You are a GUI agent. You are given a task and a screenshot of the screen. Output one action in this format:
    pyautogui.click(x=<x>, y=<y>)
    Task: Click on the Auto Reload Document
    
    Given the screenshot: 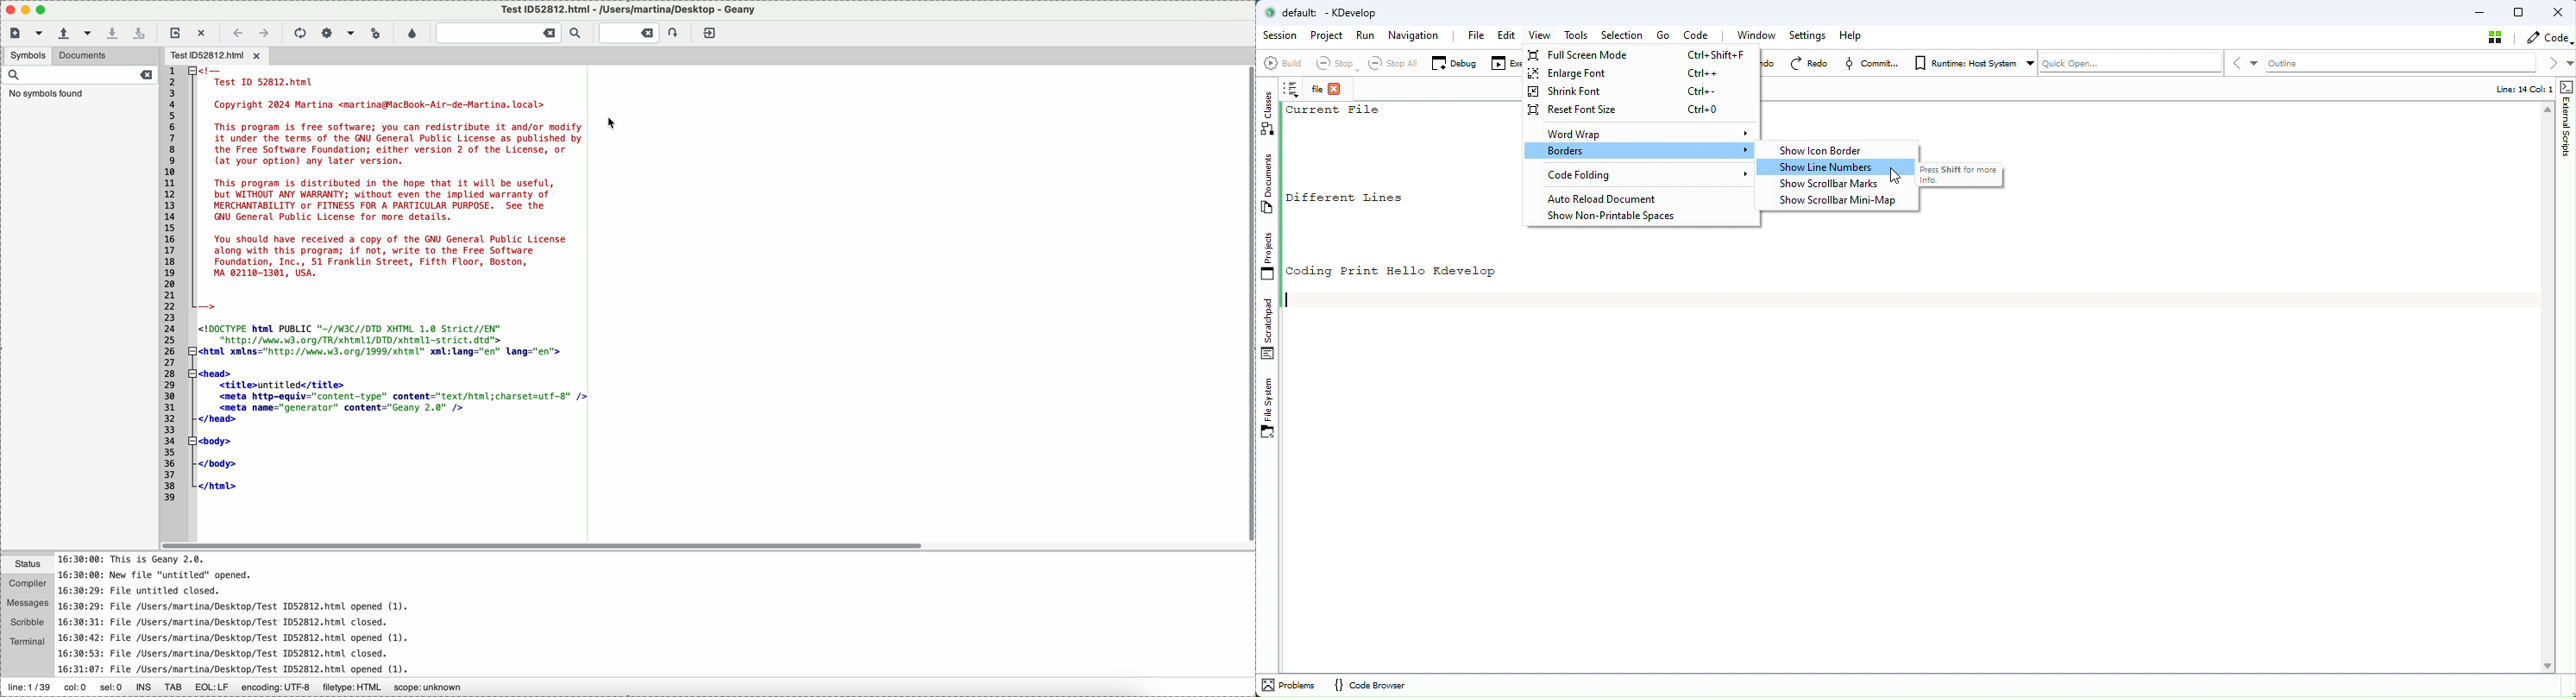 What is the action you would take?
    pyautogui.click(x=1632, y=198)
    